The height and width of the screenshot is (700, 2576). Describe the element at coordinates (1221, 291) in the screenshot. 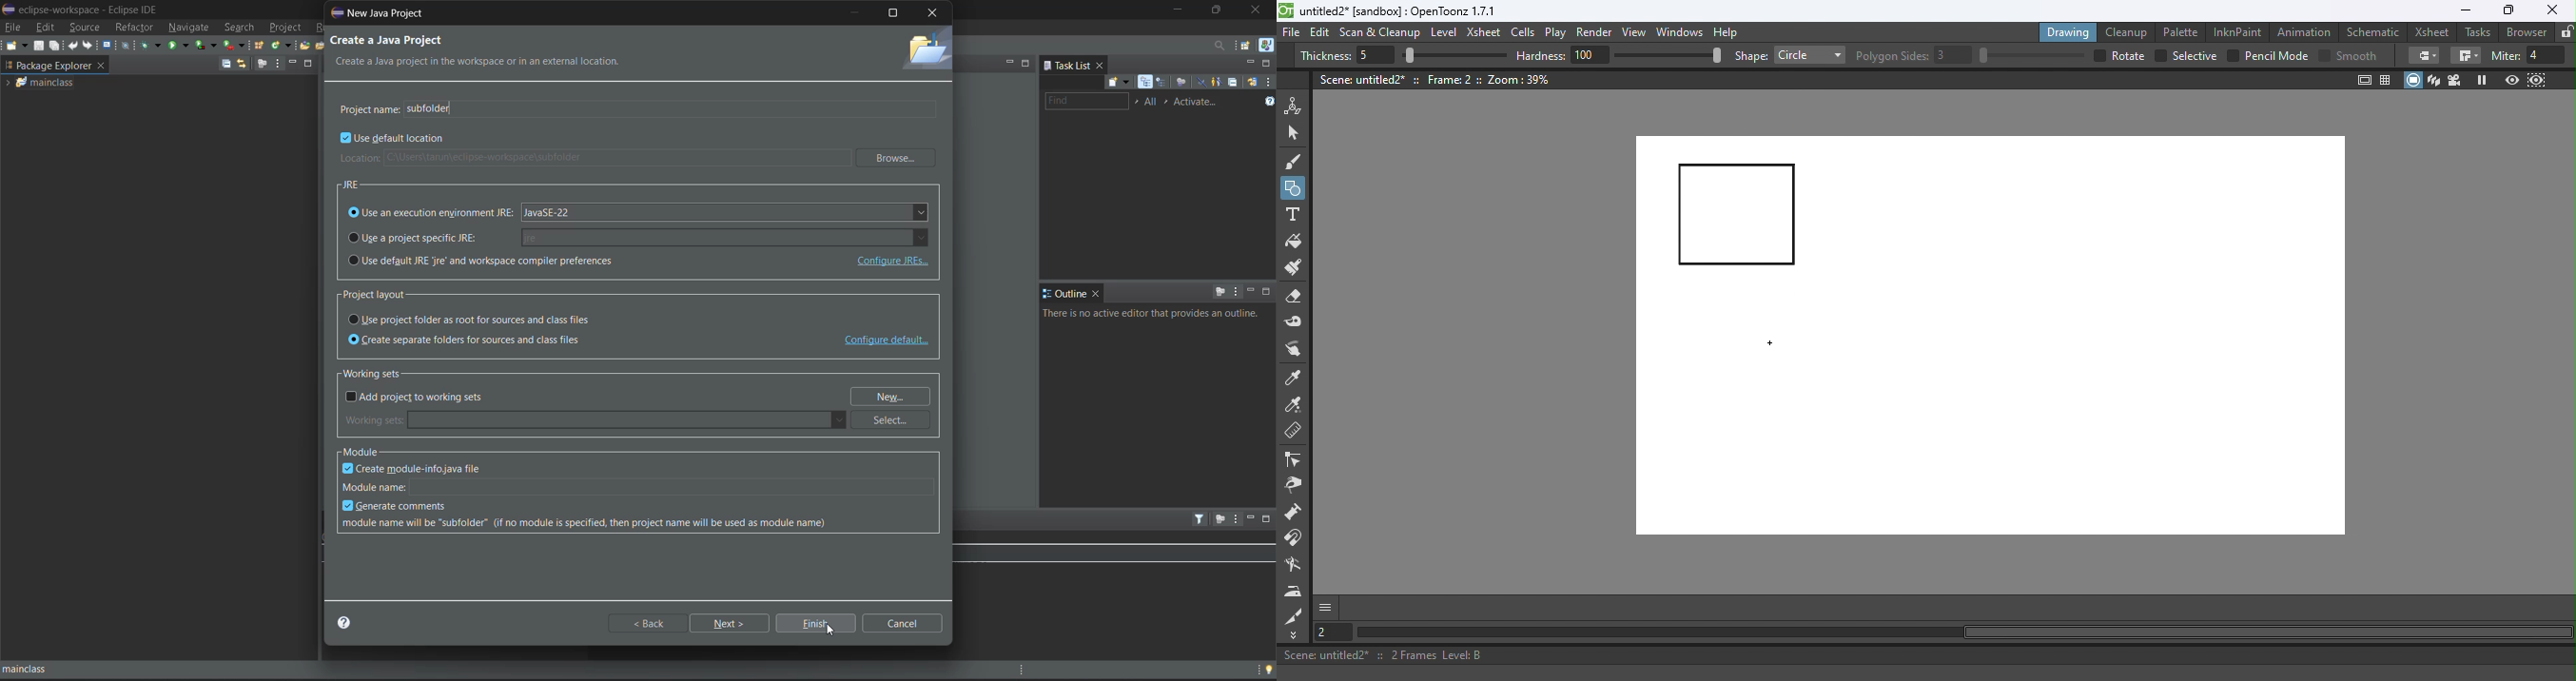

I see `focus on active task` at that location.